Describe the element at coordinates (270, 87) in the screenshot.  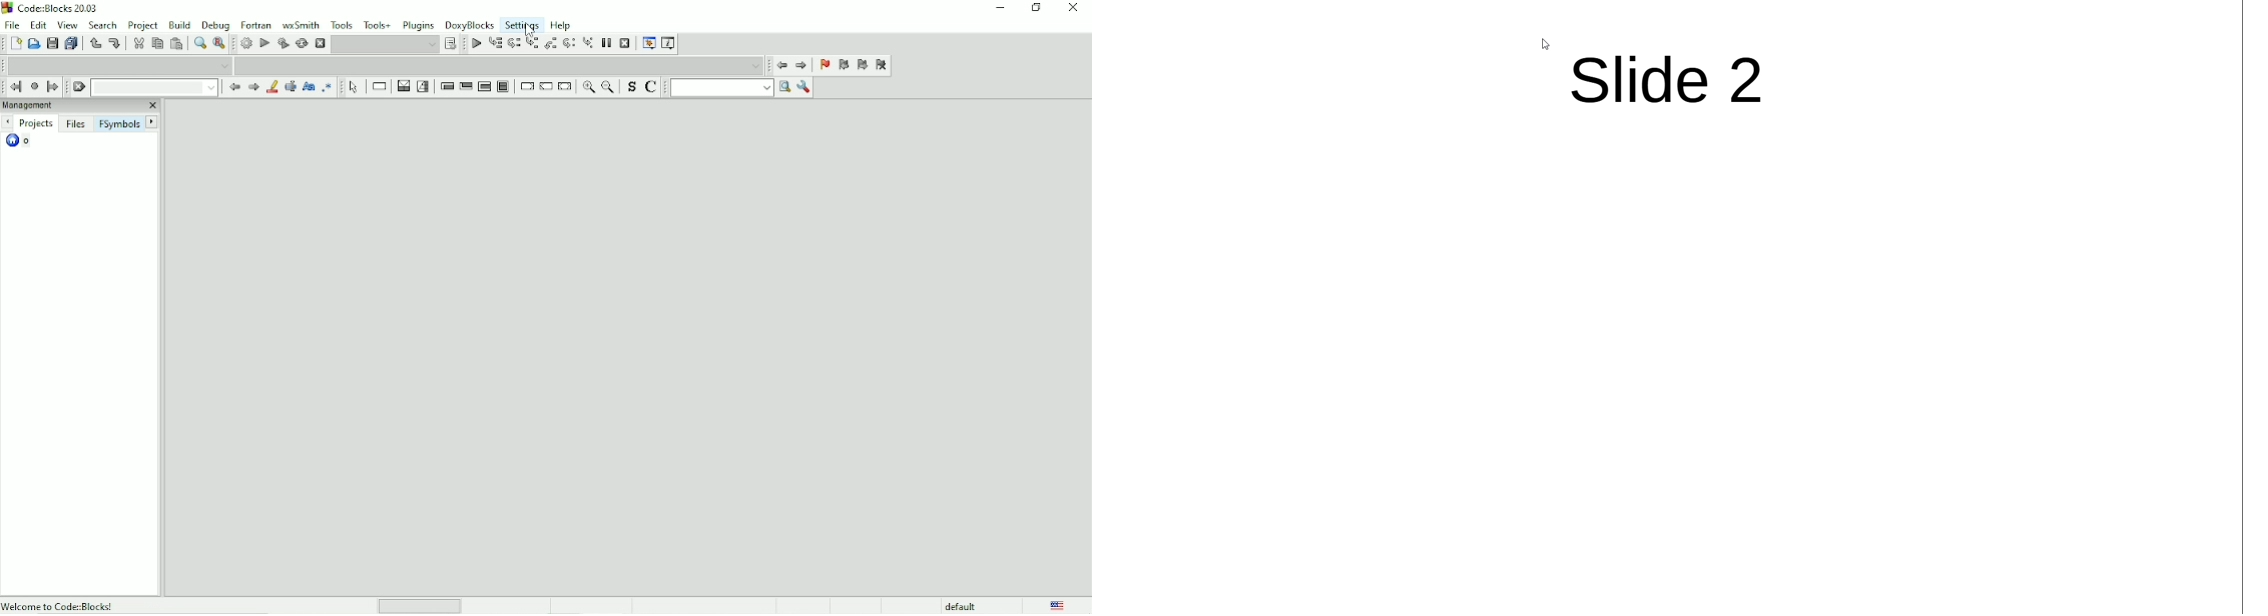
I see `Highlight` at that location.